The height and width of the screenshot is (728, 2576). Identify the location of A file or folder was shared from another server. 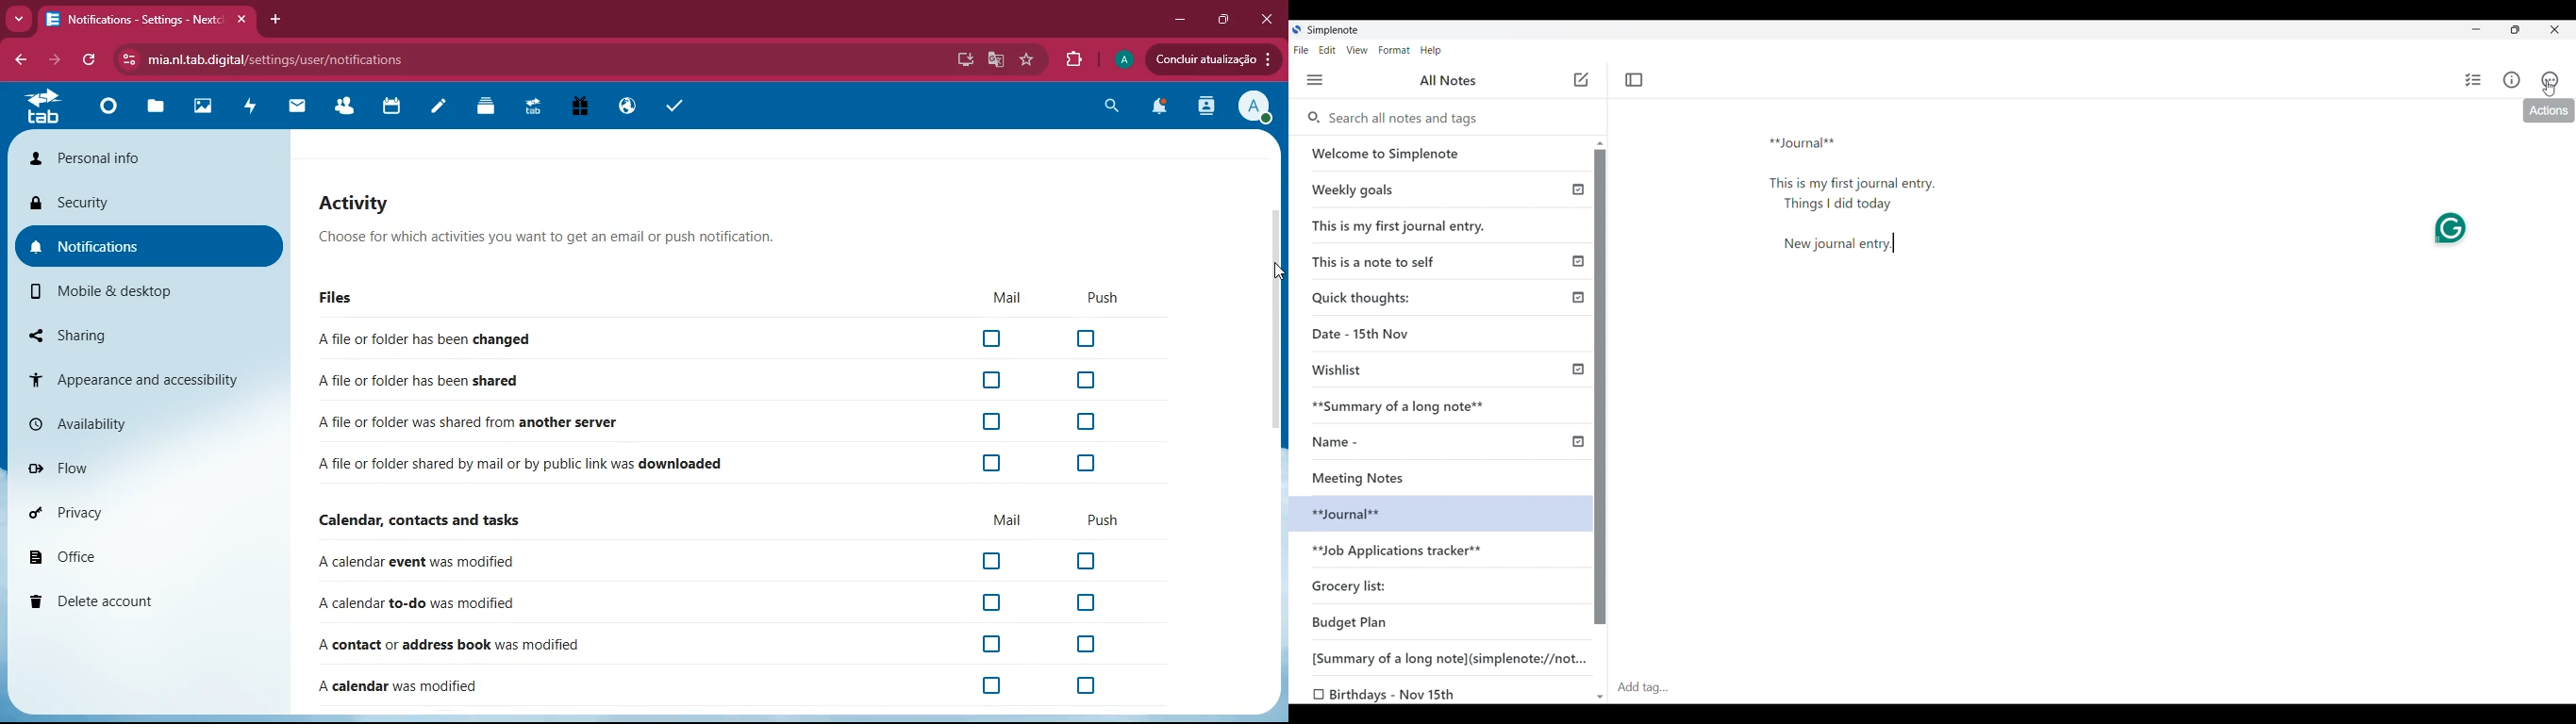
(470, 424).